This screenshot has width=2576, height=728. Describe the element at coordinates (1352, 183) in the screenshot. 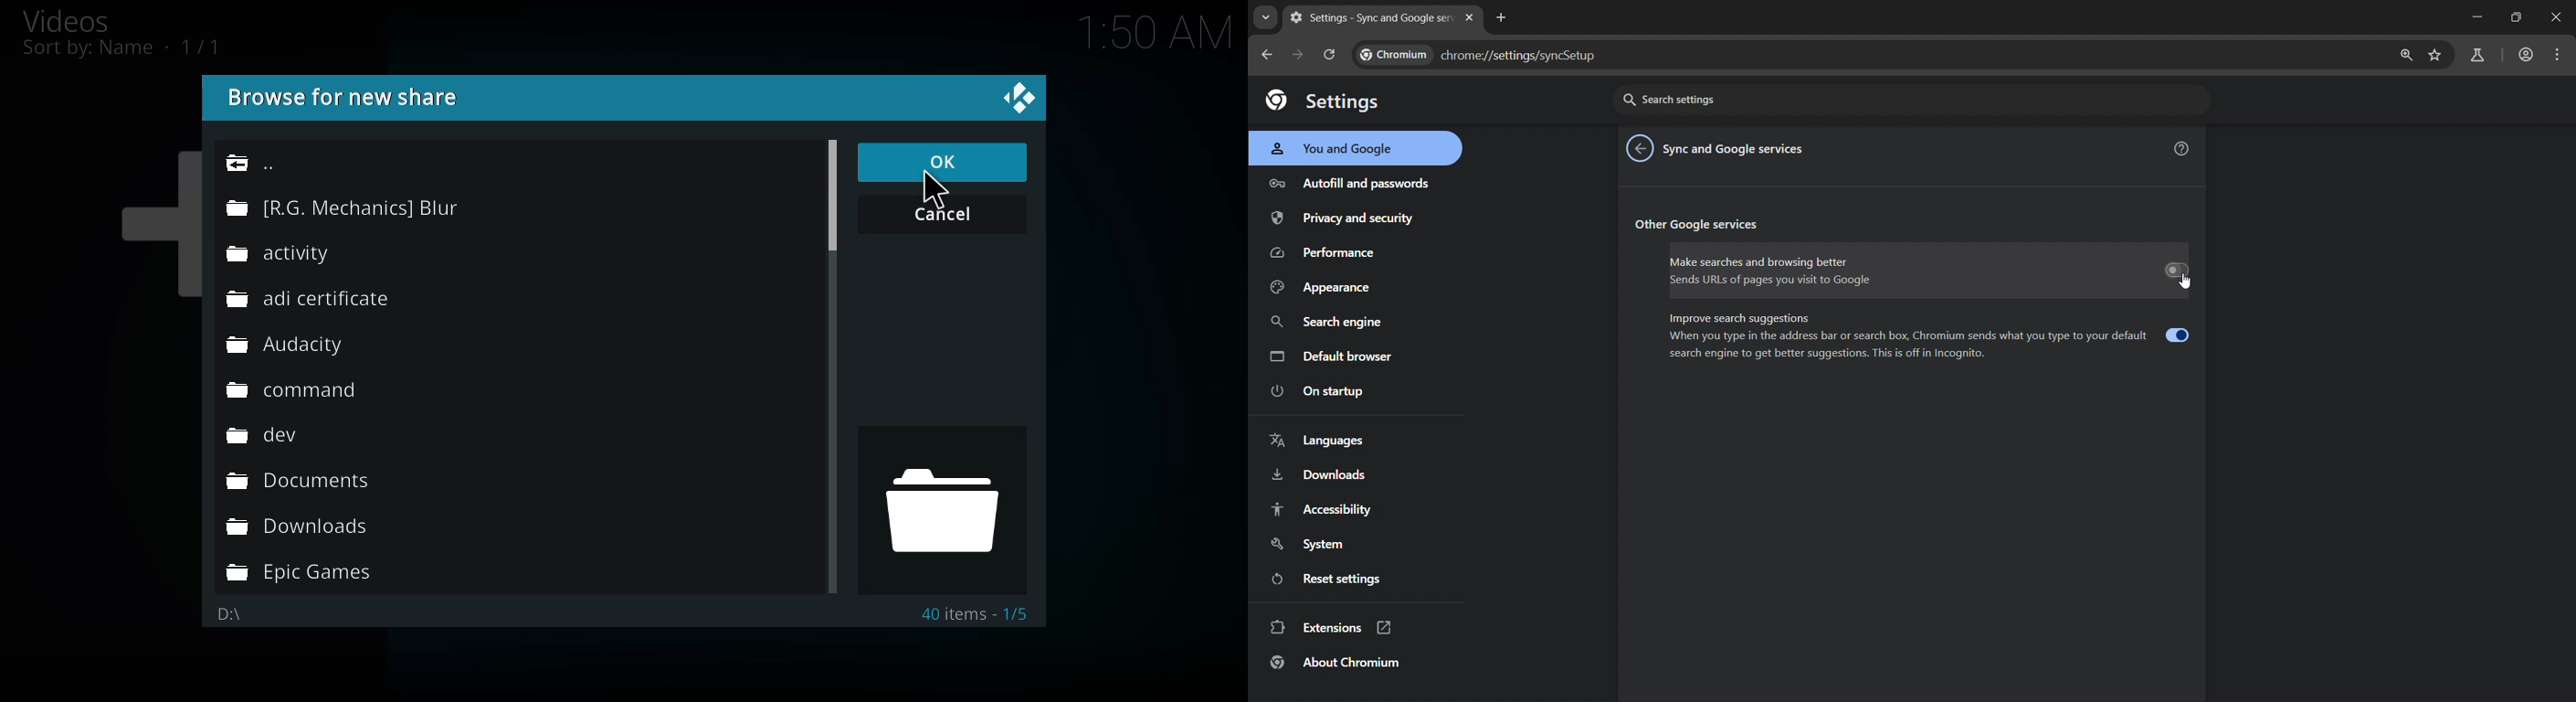

I see `autofill and passwords` at that location.